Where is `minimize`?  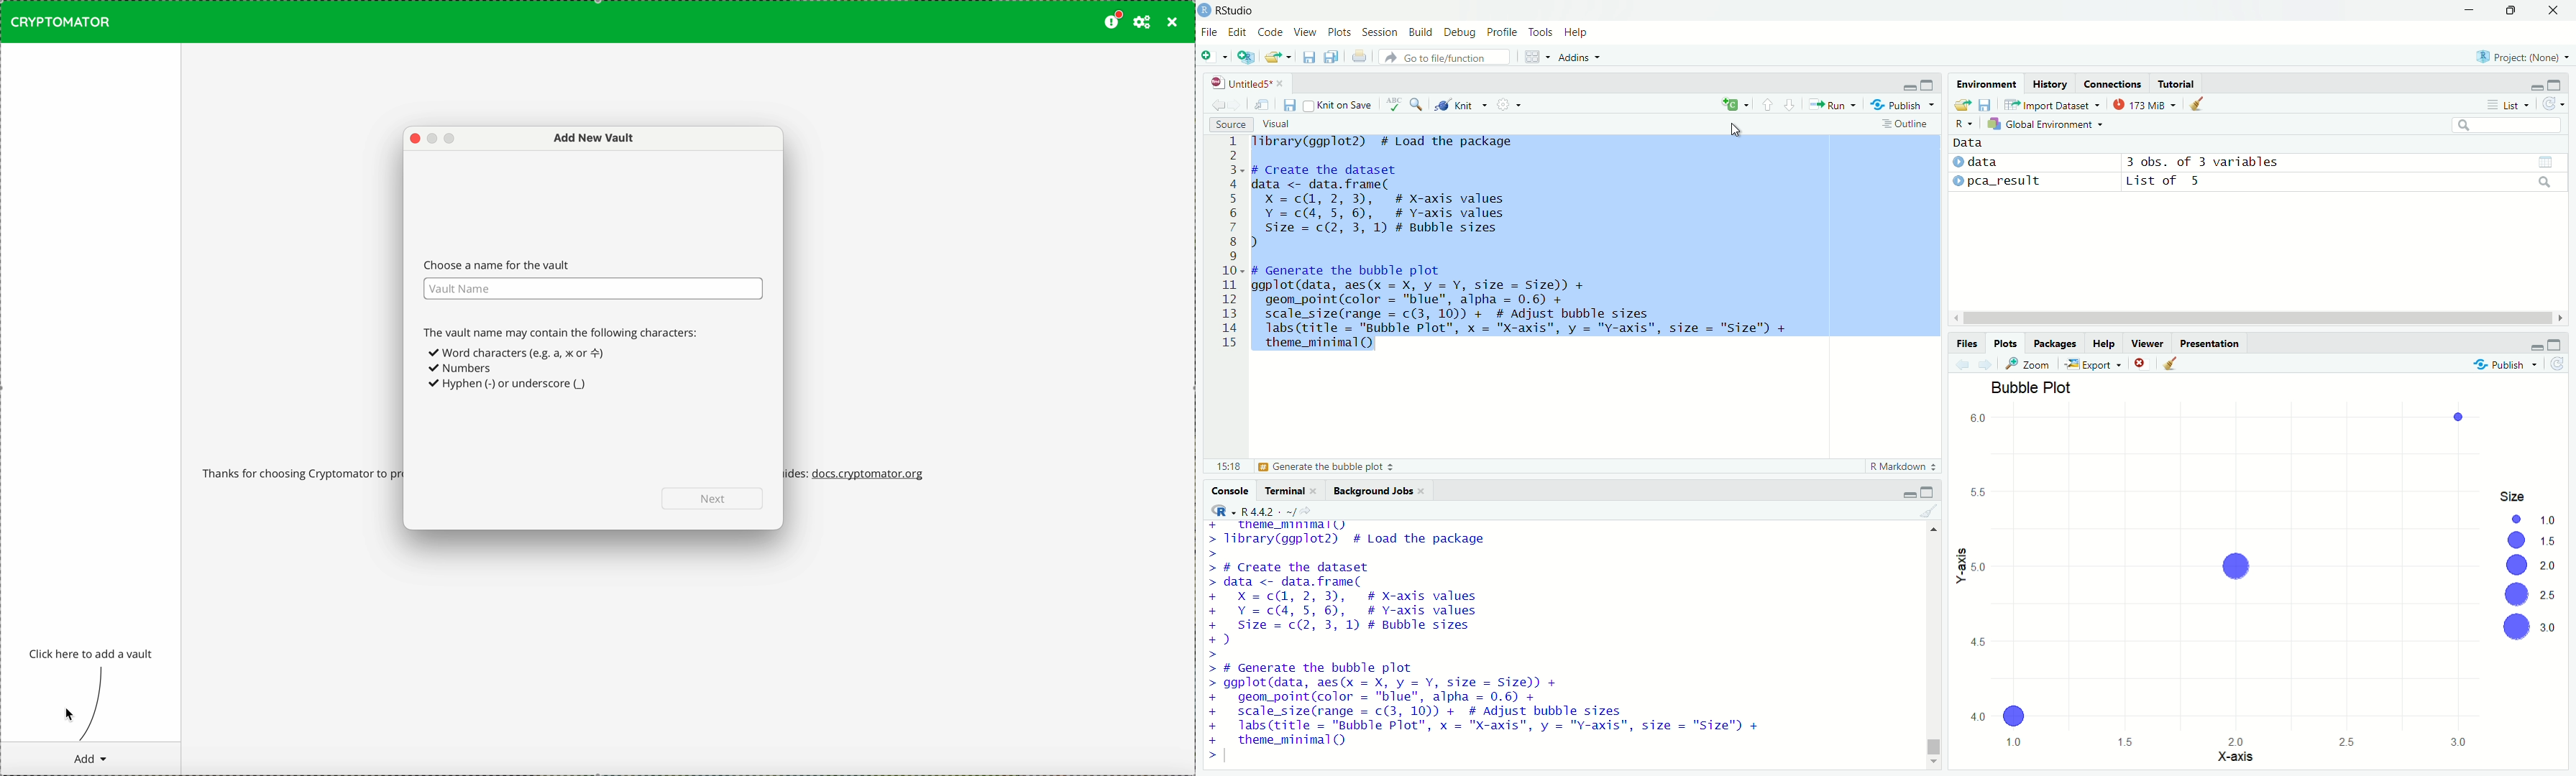
minimize is located at coordinates (2538, 83).